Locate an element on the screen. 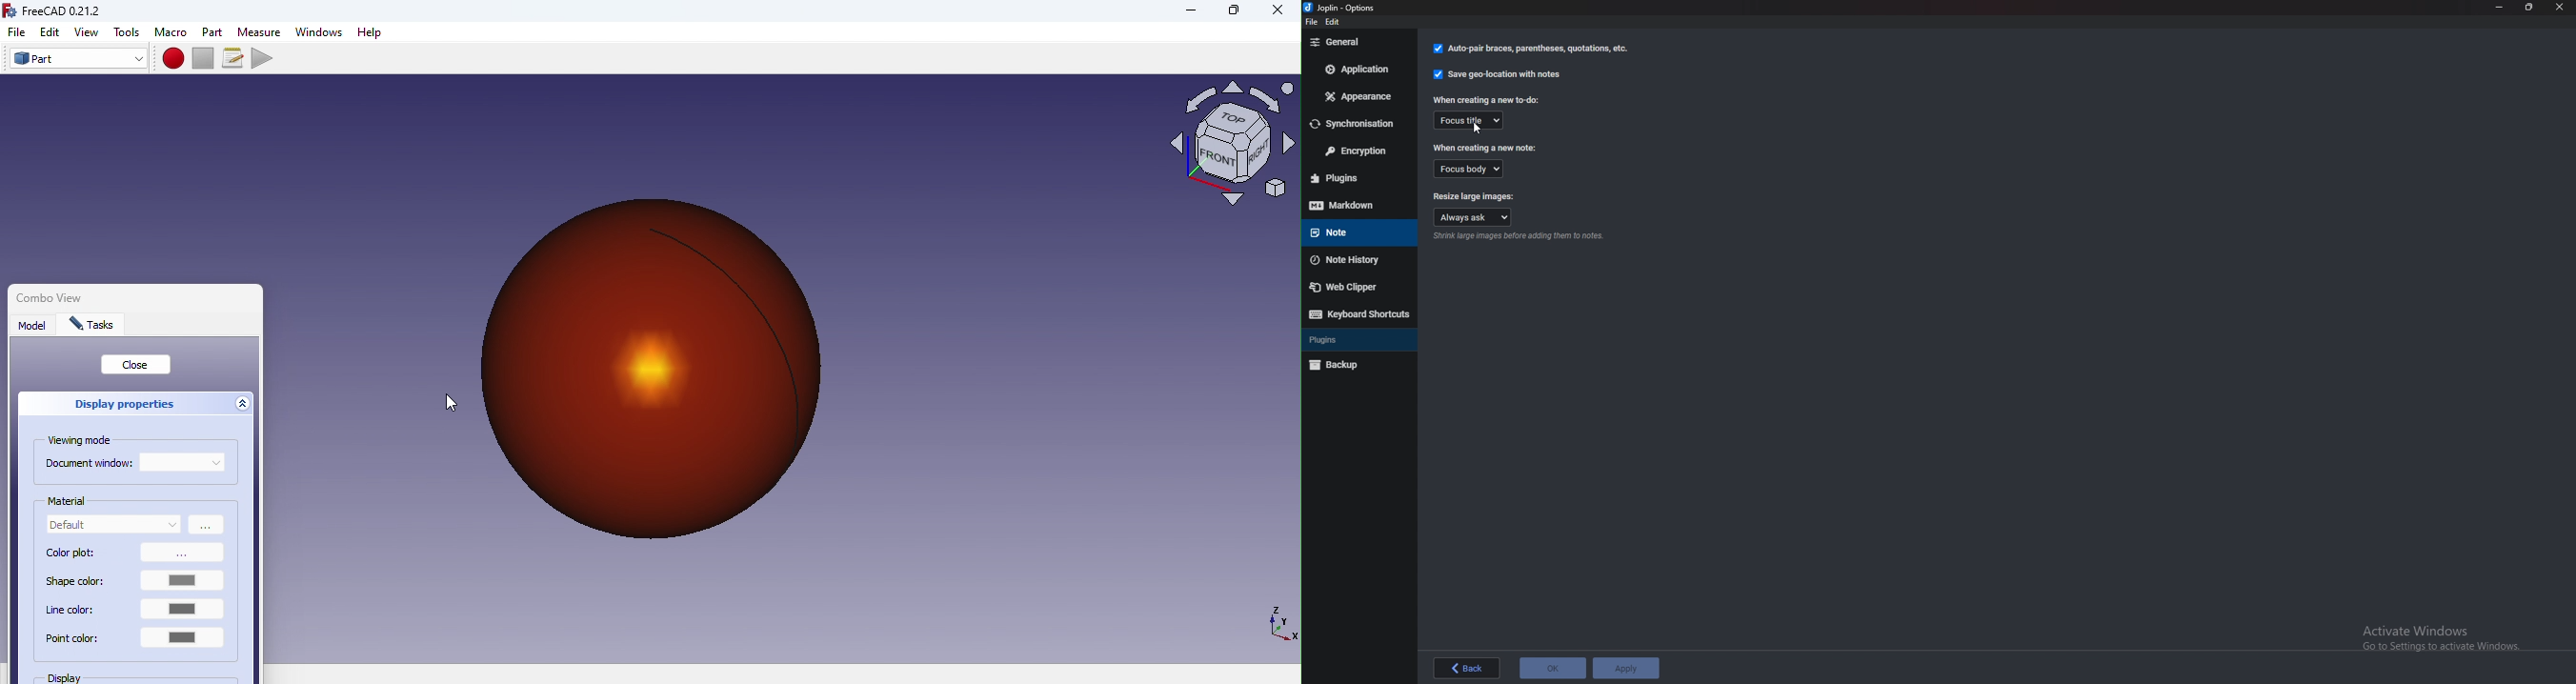 Image resolution: width=2576 pixels, height=700 pixels. Resize large images is located at coordinates (1474, 195).